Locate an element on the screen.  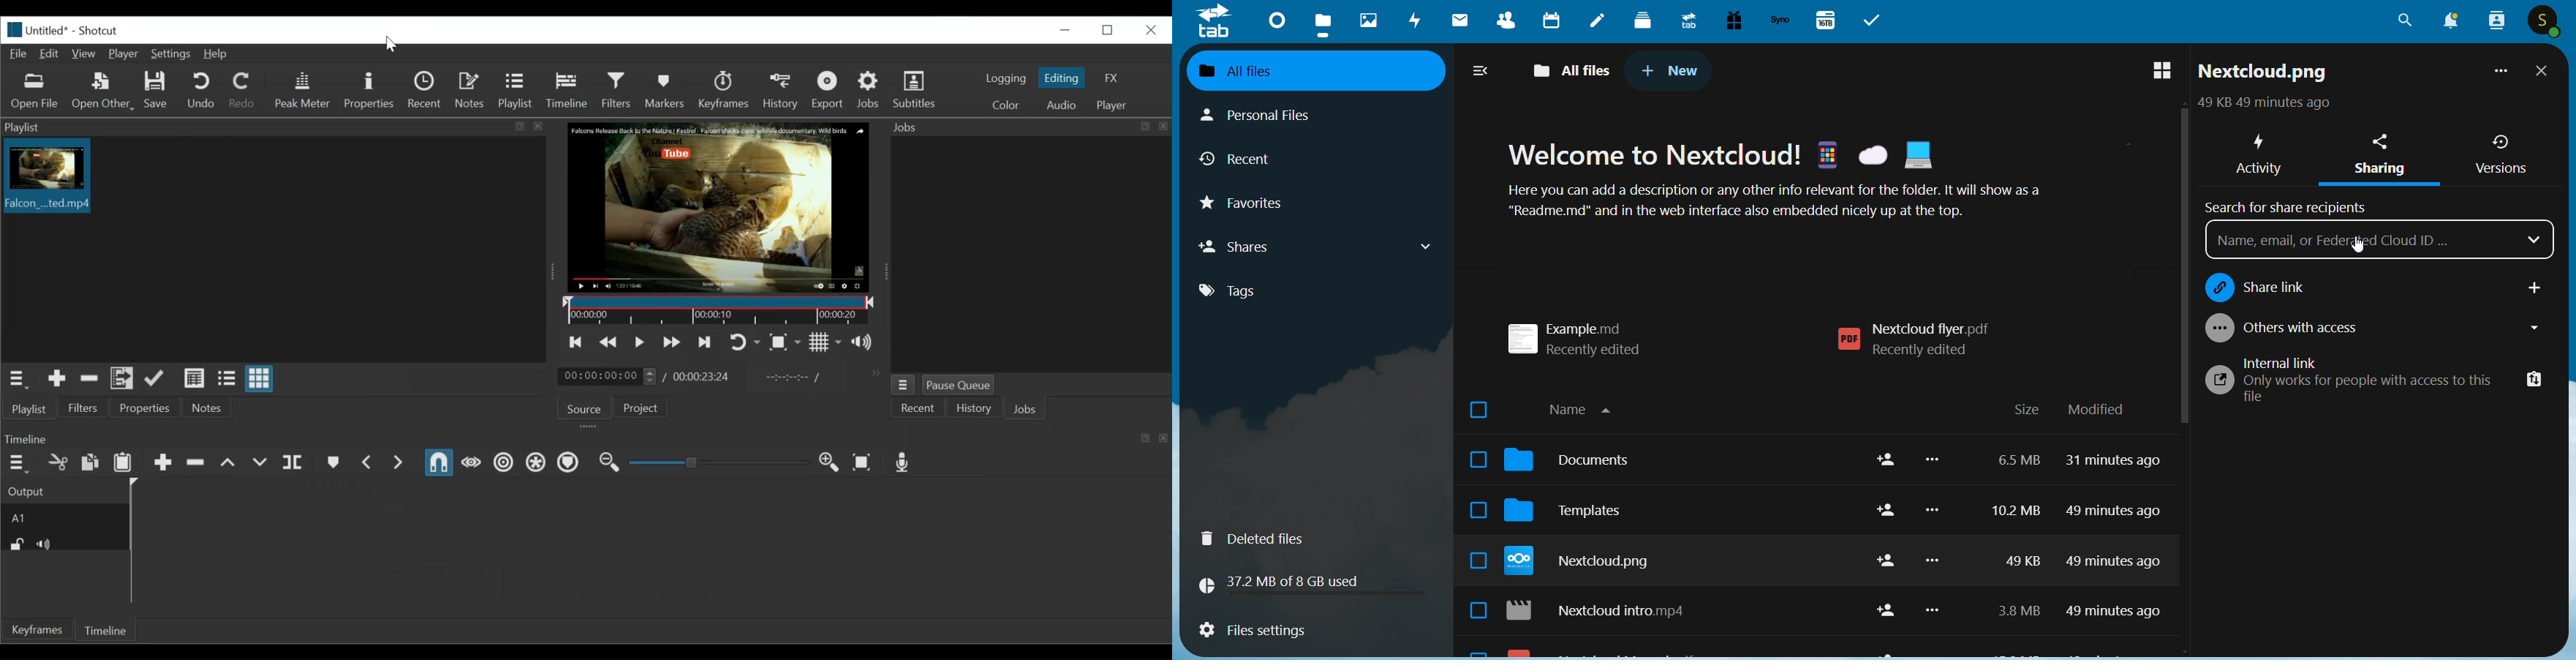
Zoom timeline in is located at coordinates (611, 464).